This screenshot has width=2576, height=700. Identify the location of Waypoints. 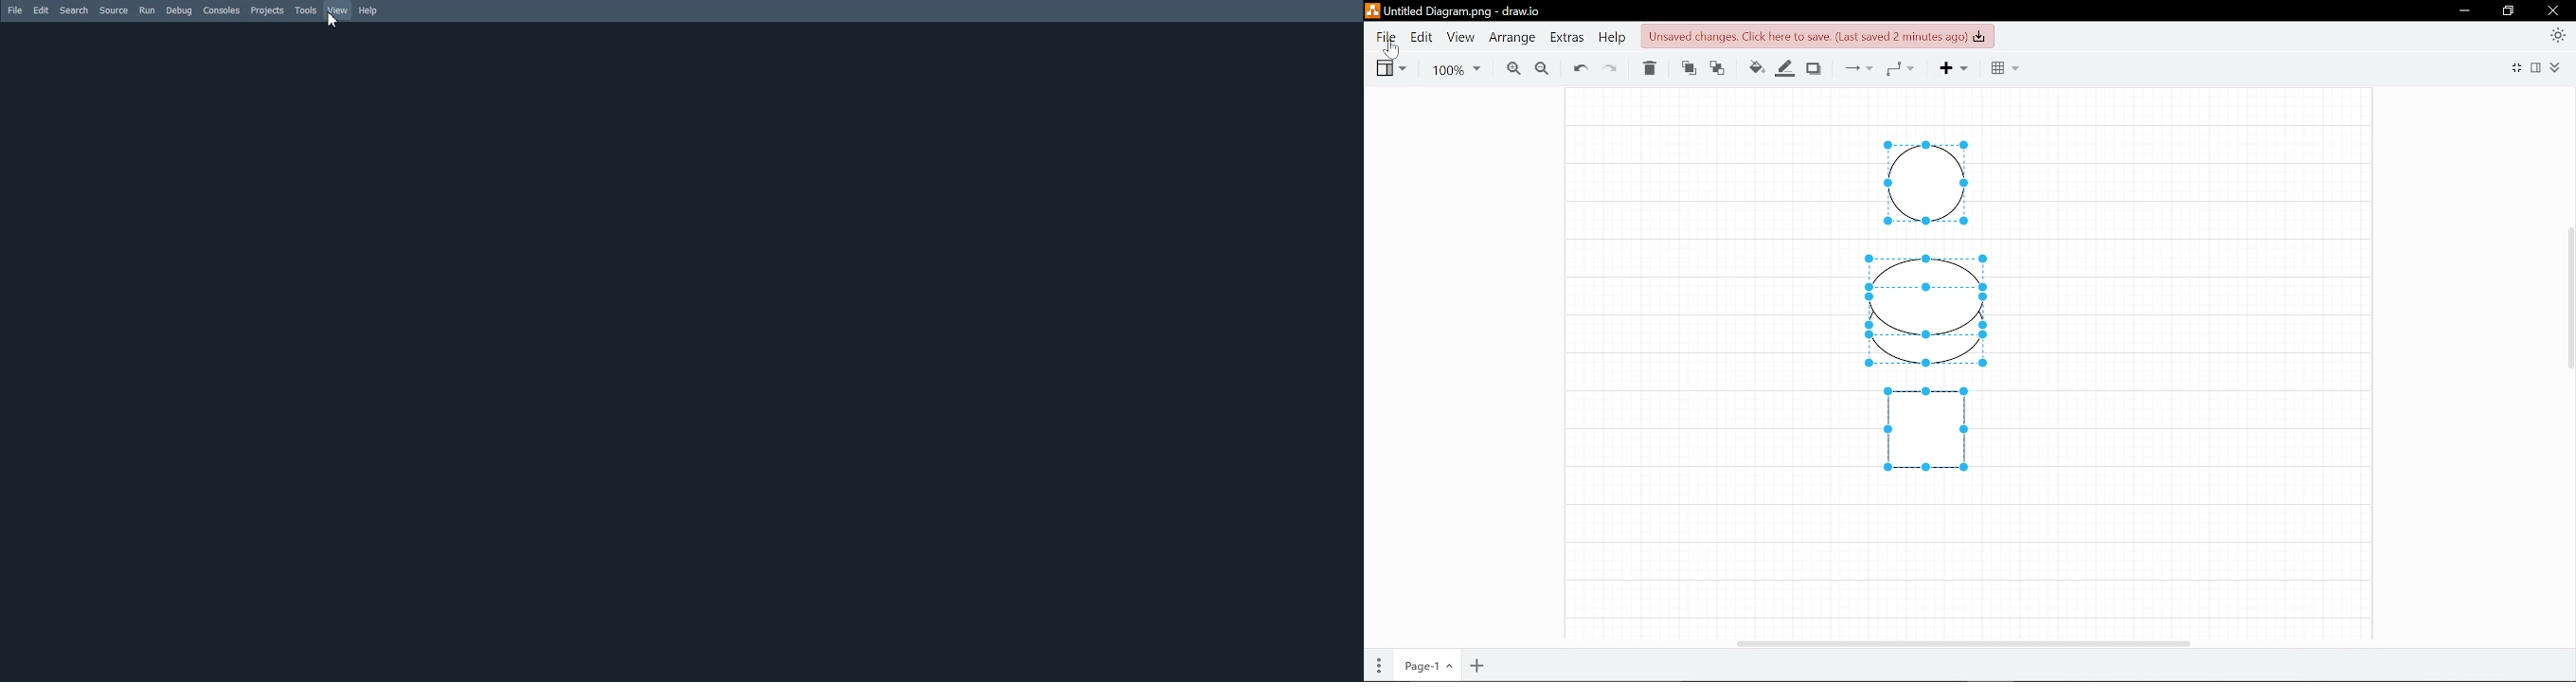
(1900, 67).